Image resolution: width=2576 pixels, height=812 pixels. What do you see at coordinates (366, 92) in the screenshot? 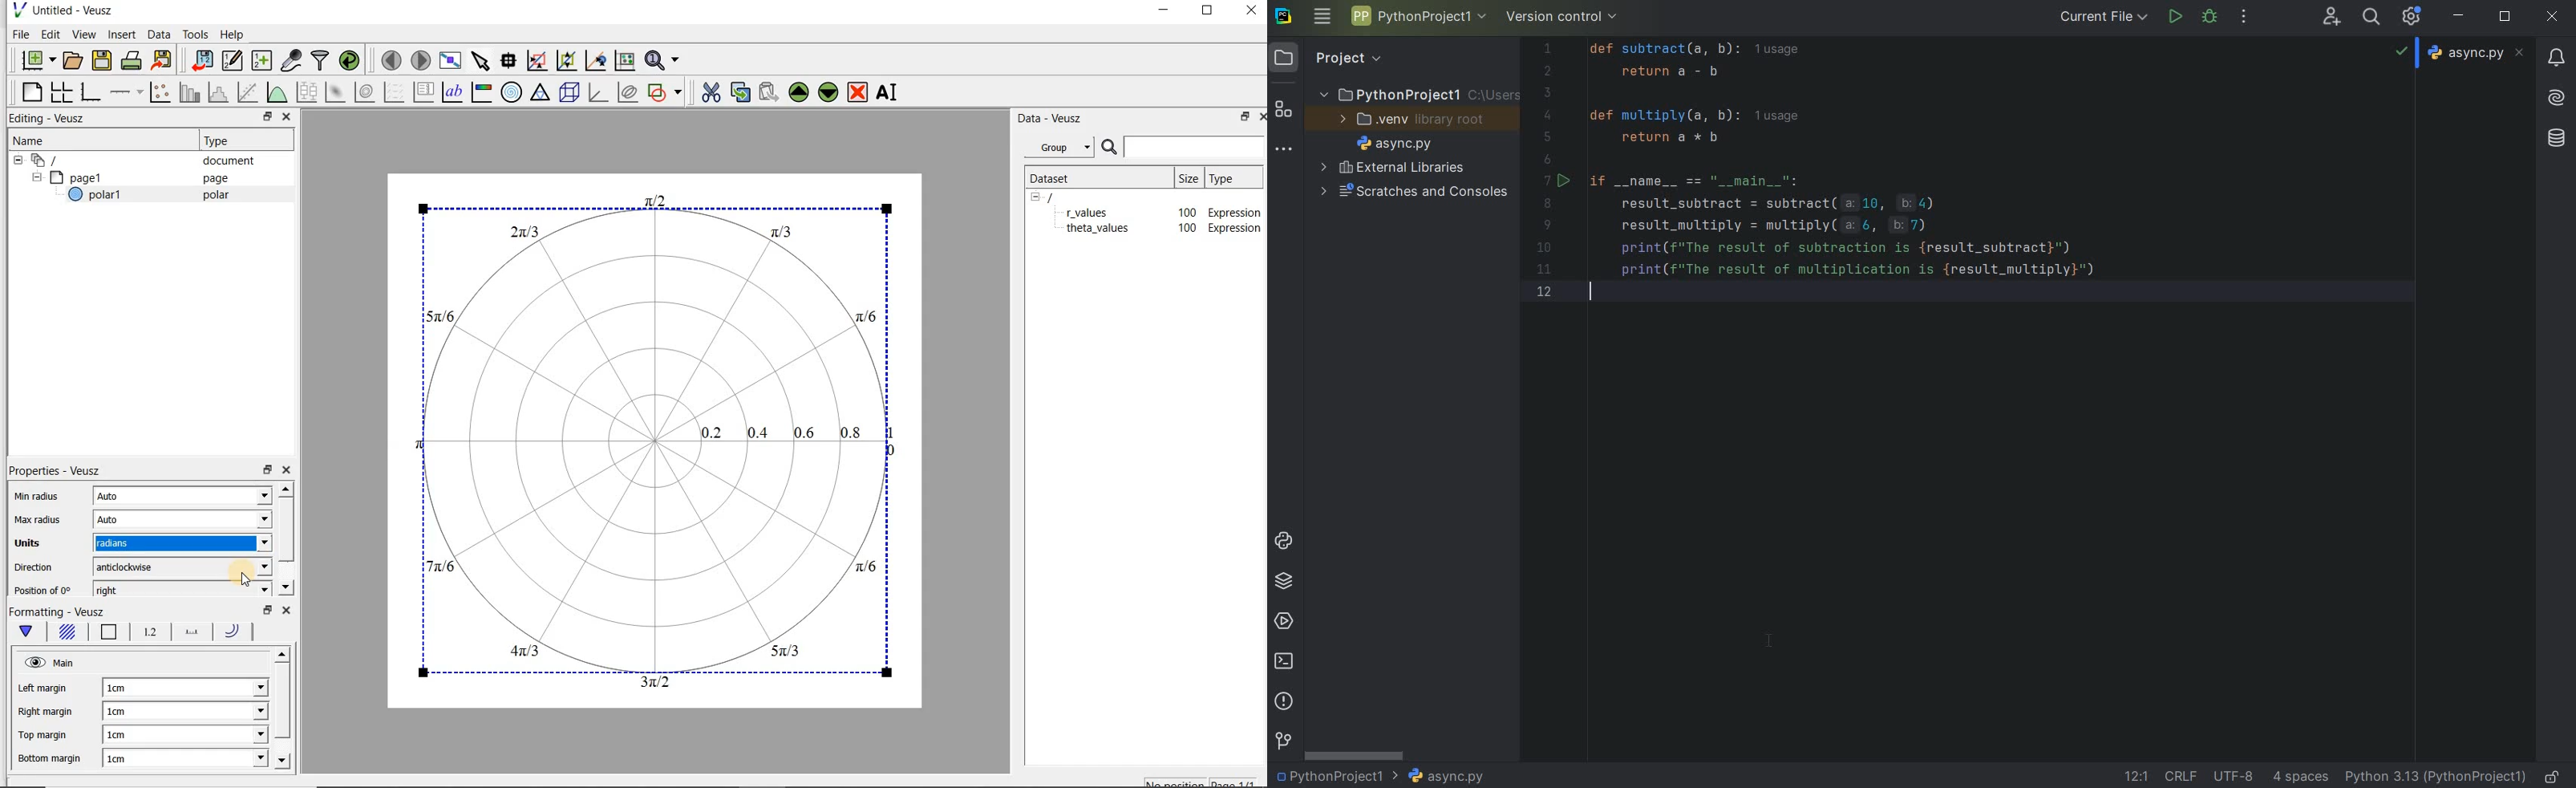
I see `plot a 2d dataset as contours` at bounding box center [366, 92].